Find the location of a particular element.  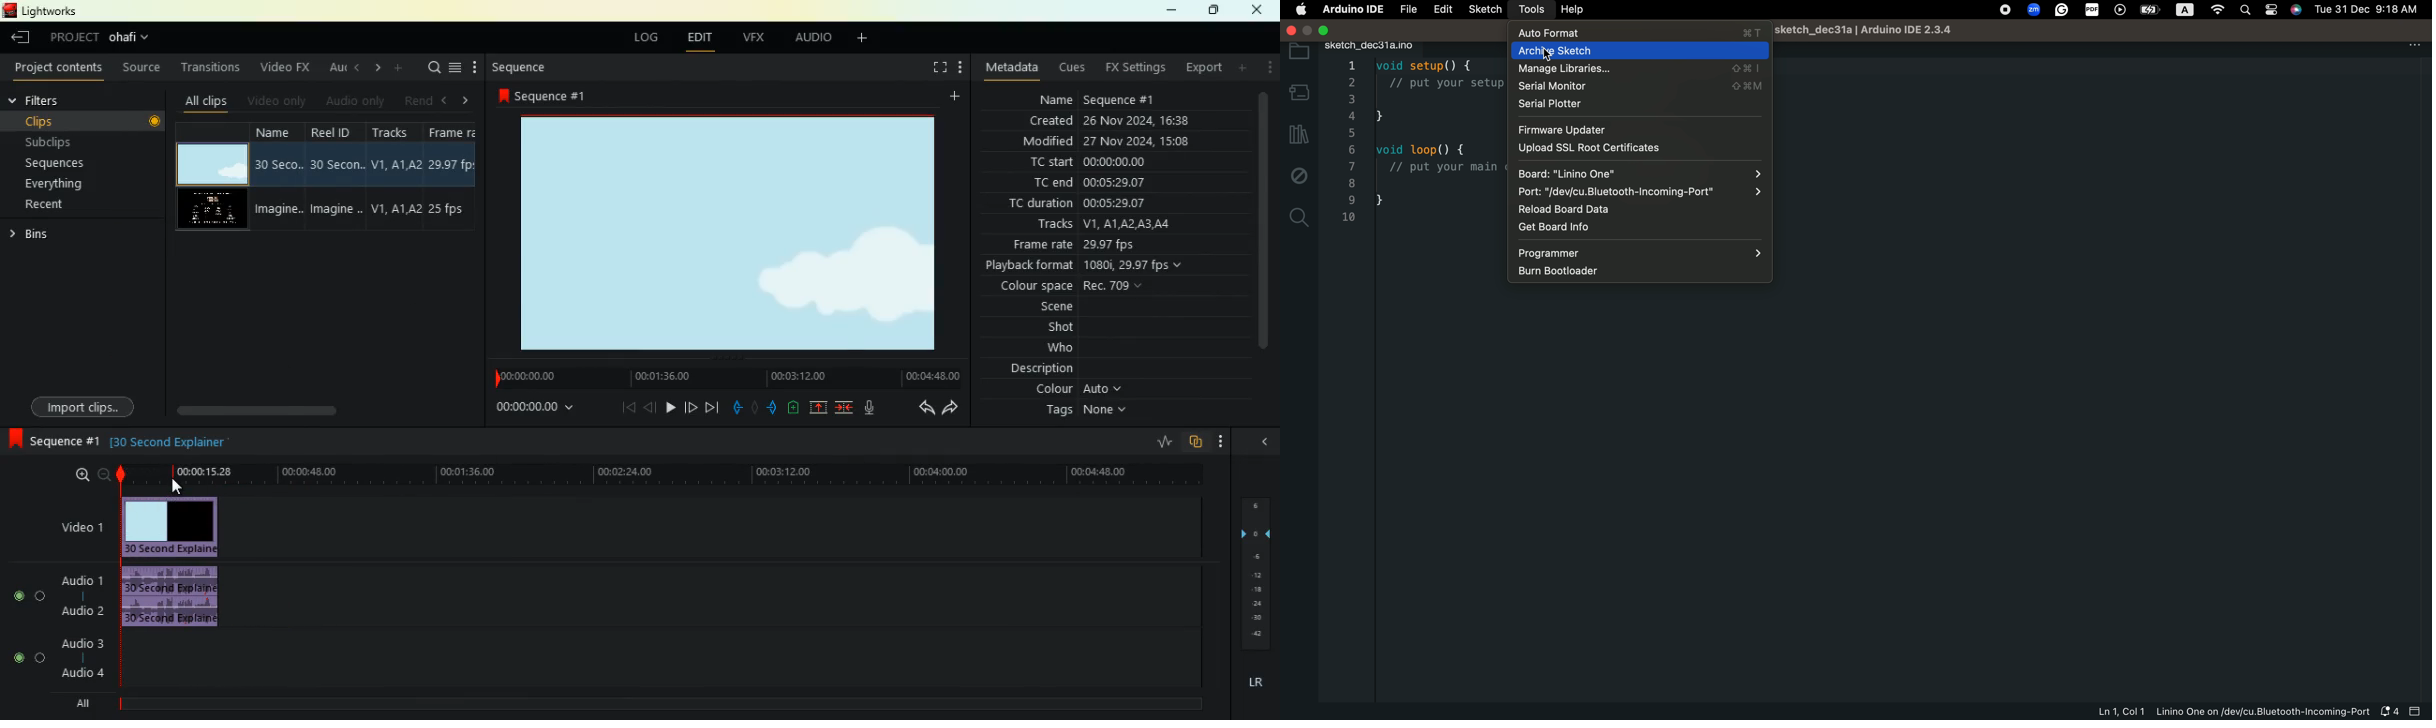

who is located at coordinates (1047, 349).